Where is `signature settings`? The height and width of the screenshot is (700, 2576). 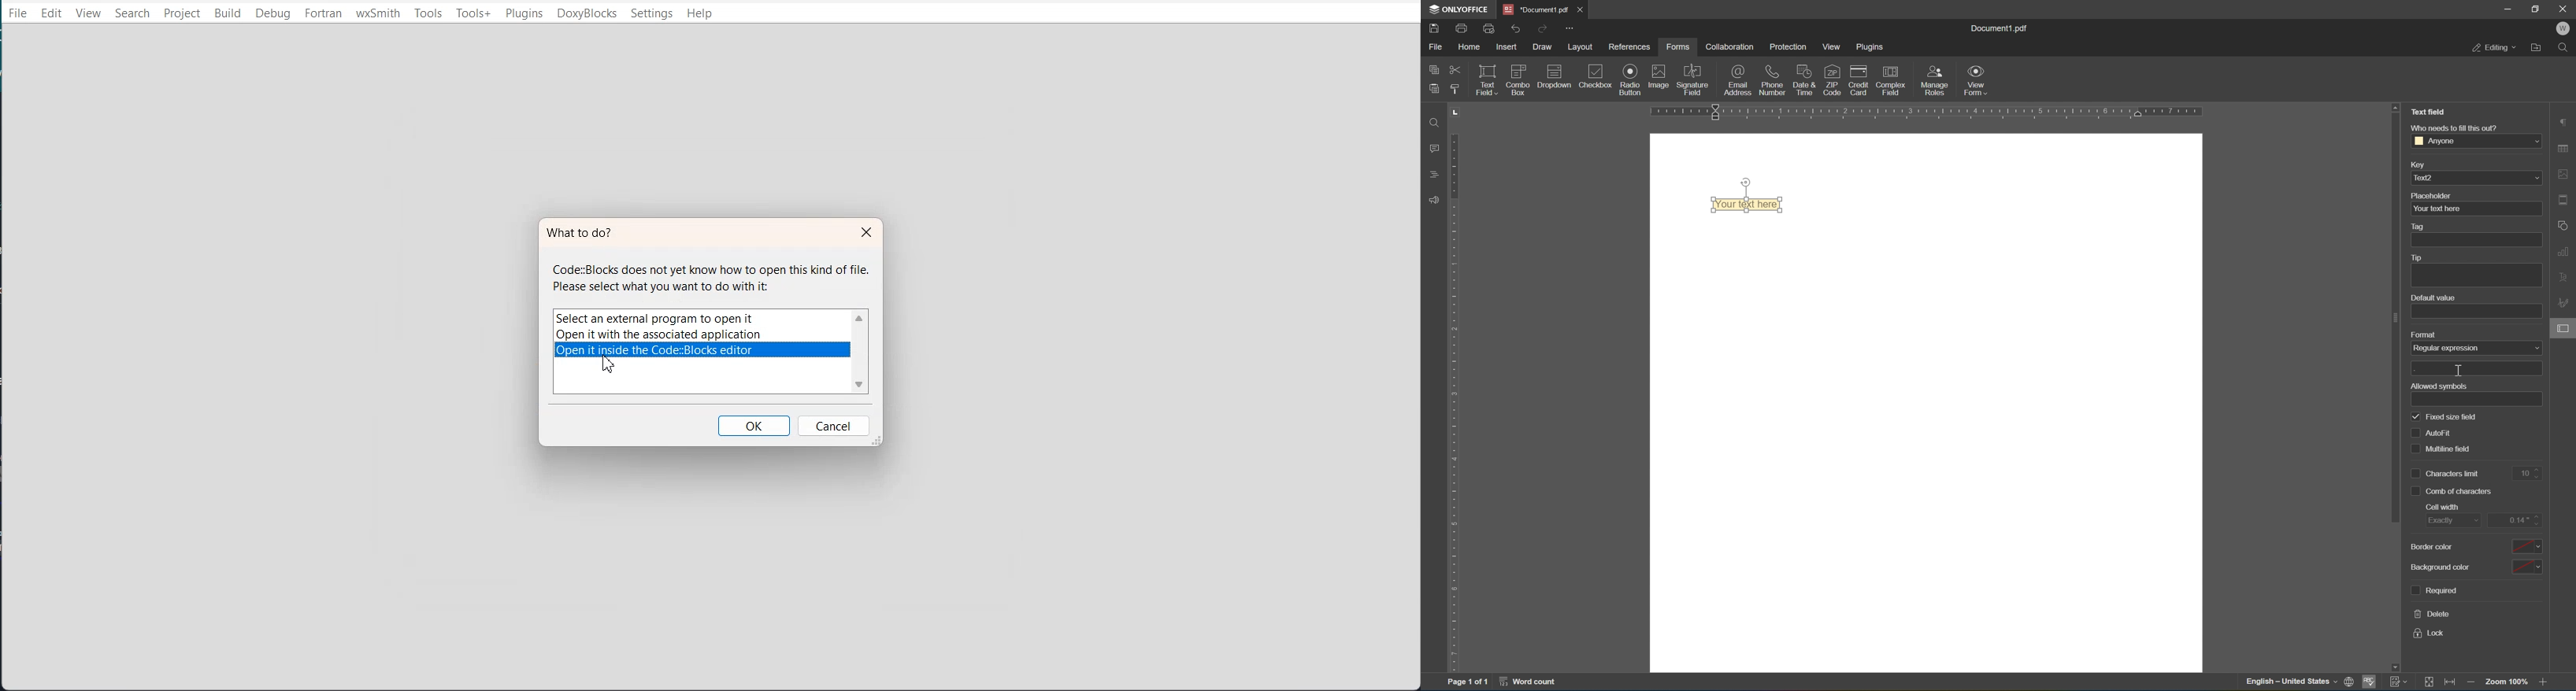
signature settings is located at coordinates (2563, 300).